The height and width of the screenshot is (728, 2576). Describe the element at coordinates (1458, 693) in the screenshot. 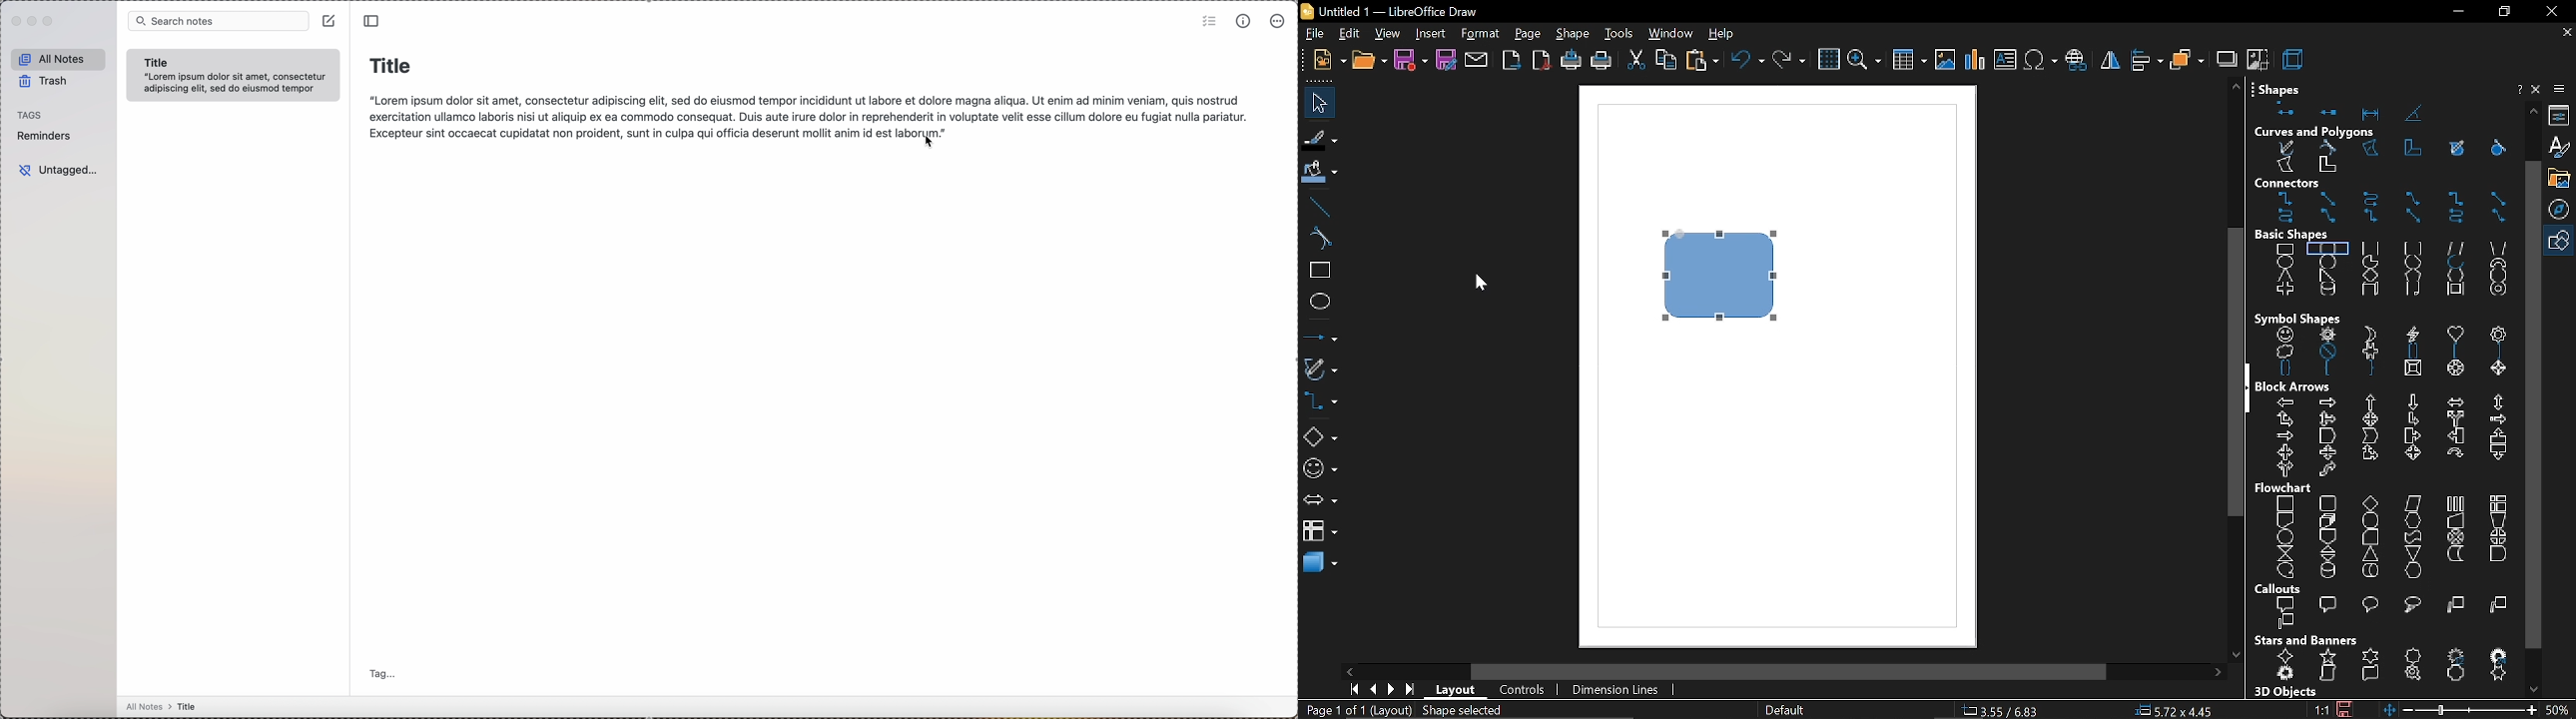

I see `layout` at that location.